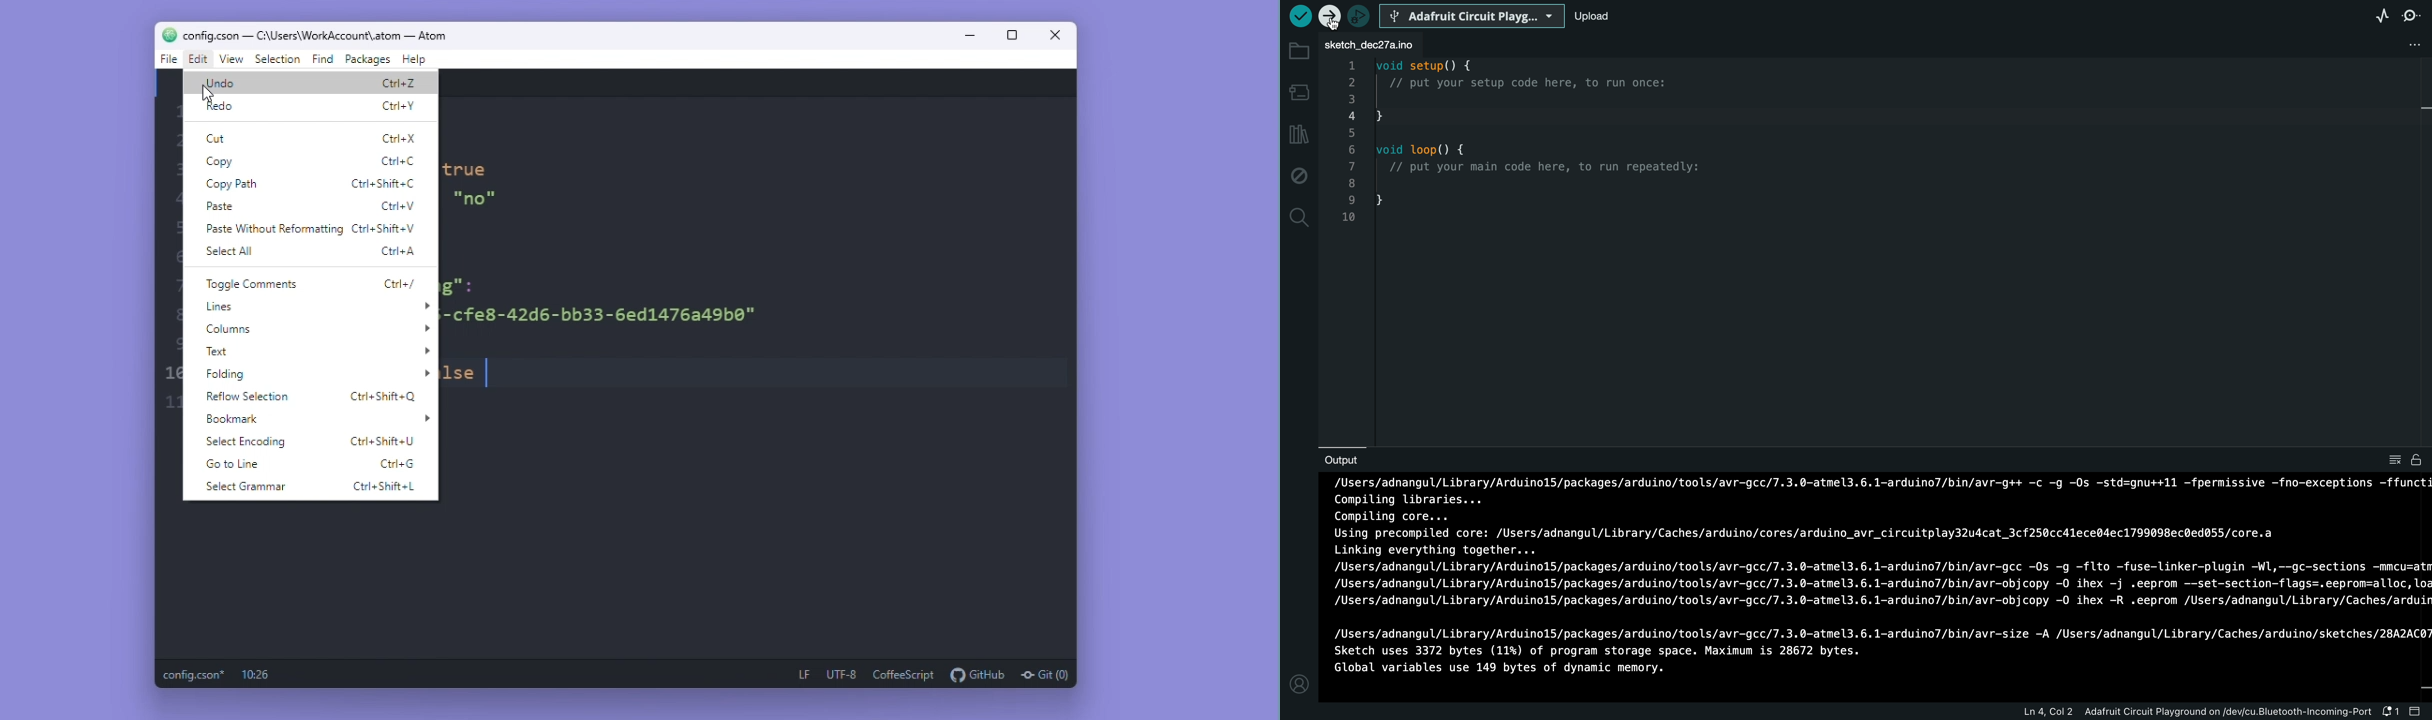 This screenshot has width=2436, height=728. Describe the element at coordinates (397, 136) in the screenshot. I see `ctrl+x` at that location.